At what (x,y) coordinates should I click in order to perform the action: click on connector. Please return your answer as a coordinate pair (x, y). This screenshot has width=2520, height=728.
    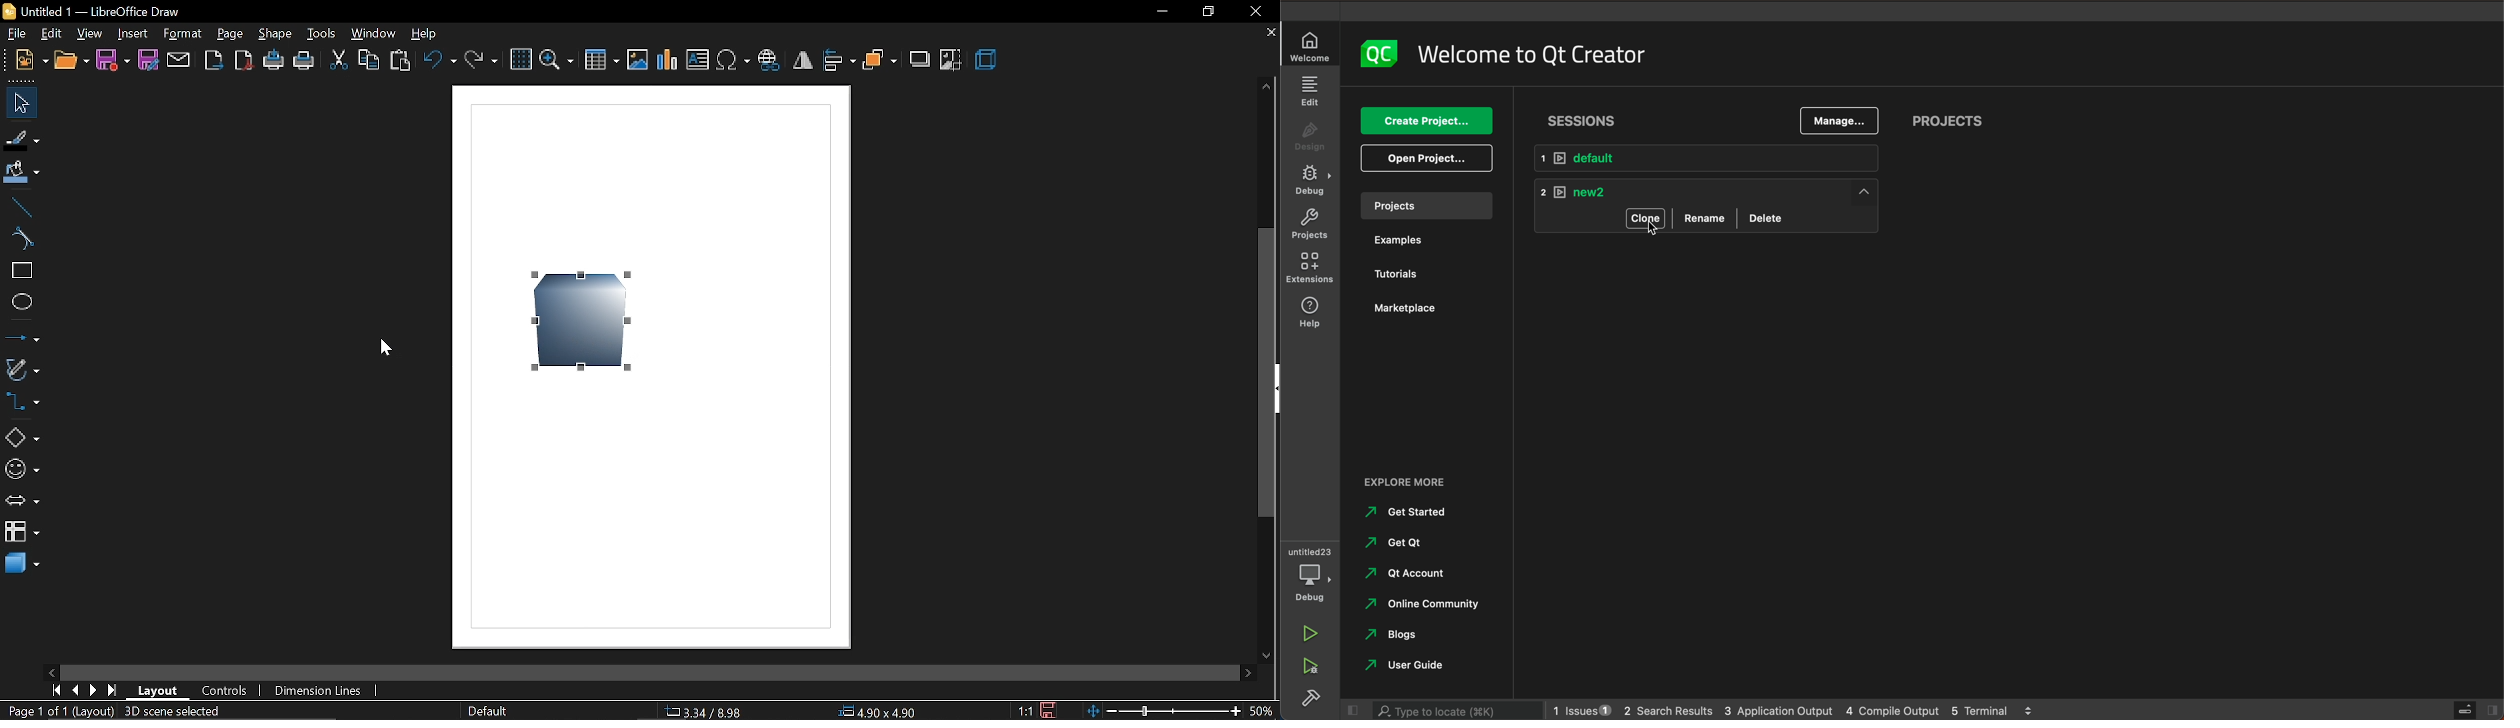
    Looking at the image, I should click on (23, 404).